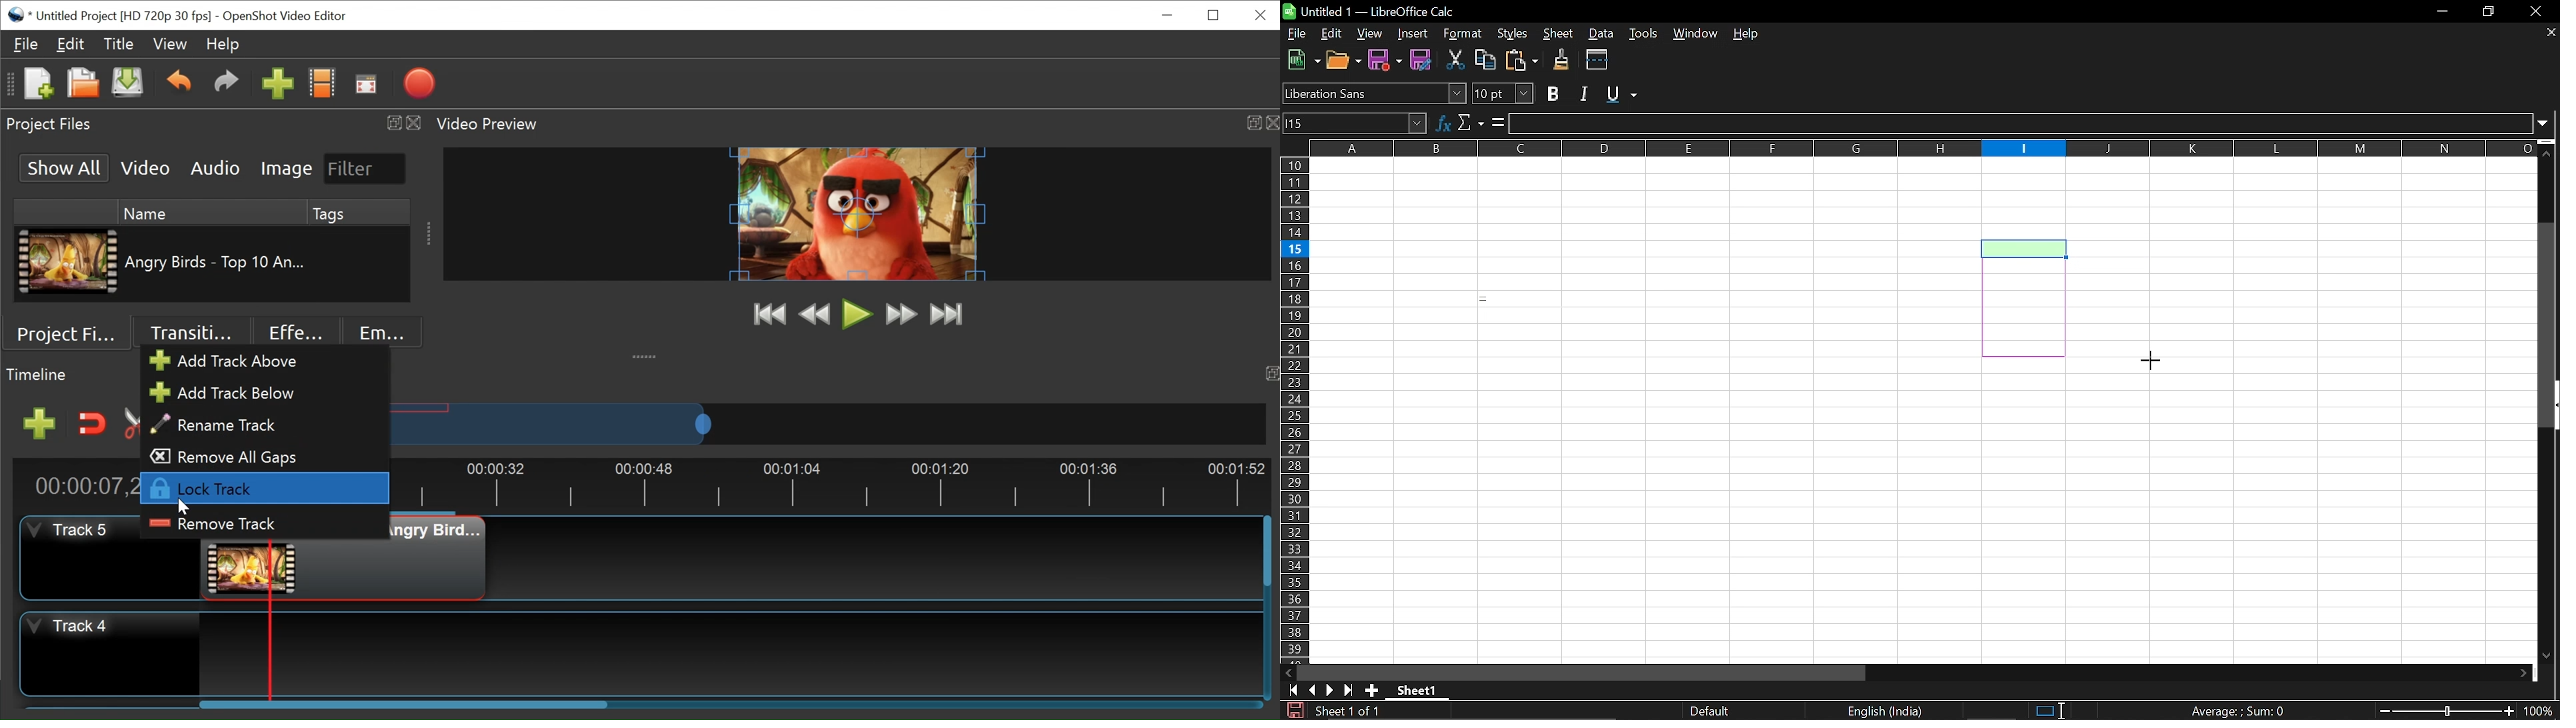  I want to click on Copy, so click(1486, 61).